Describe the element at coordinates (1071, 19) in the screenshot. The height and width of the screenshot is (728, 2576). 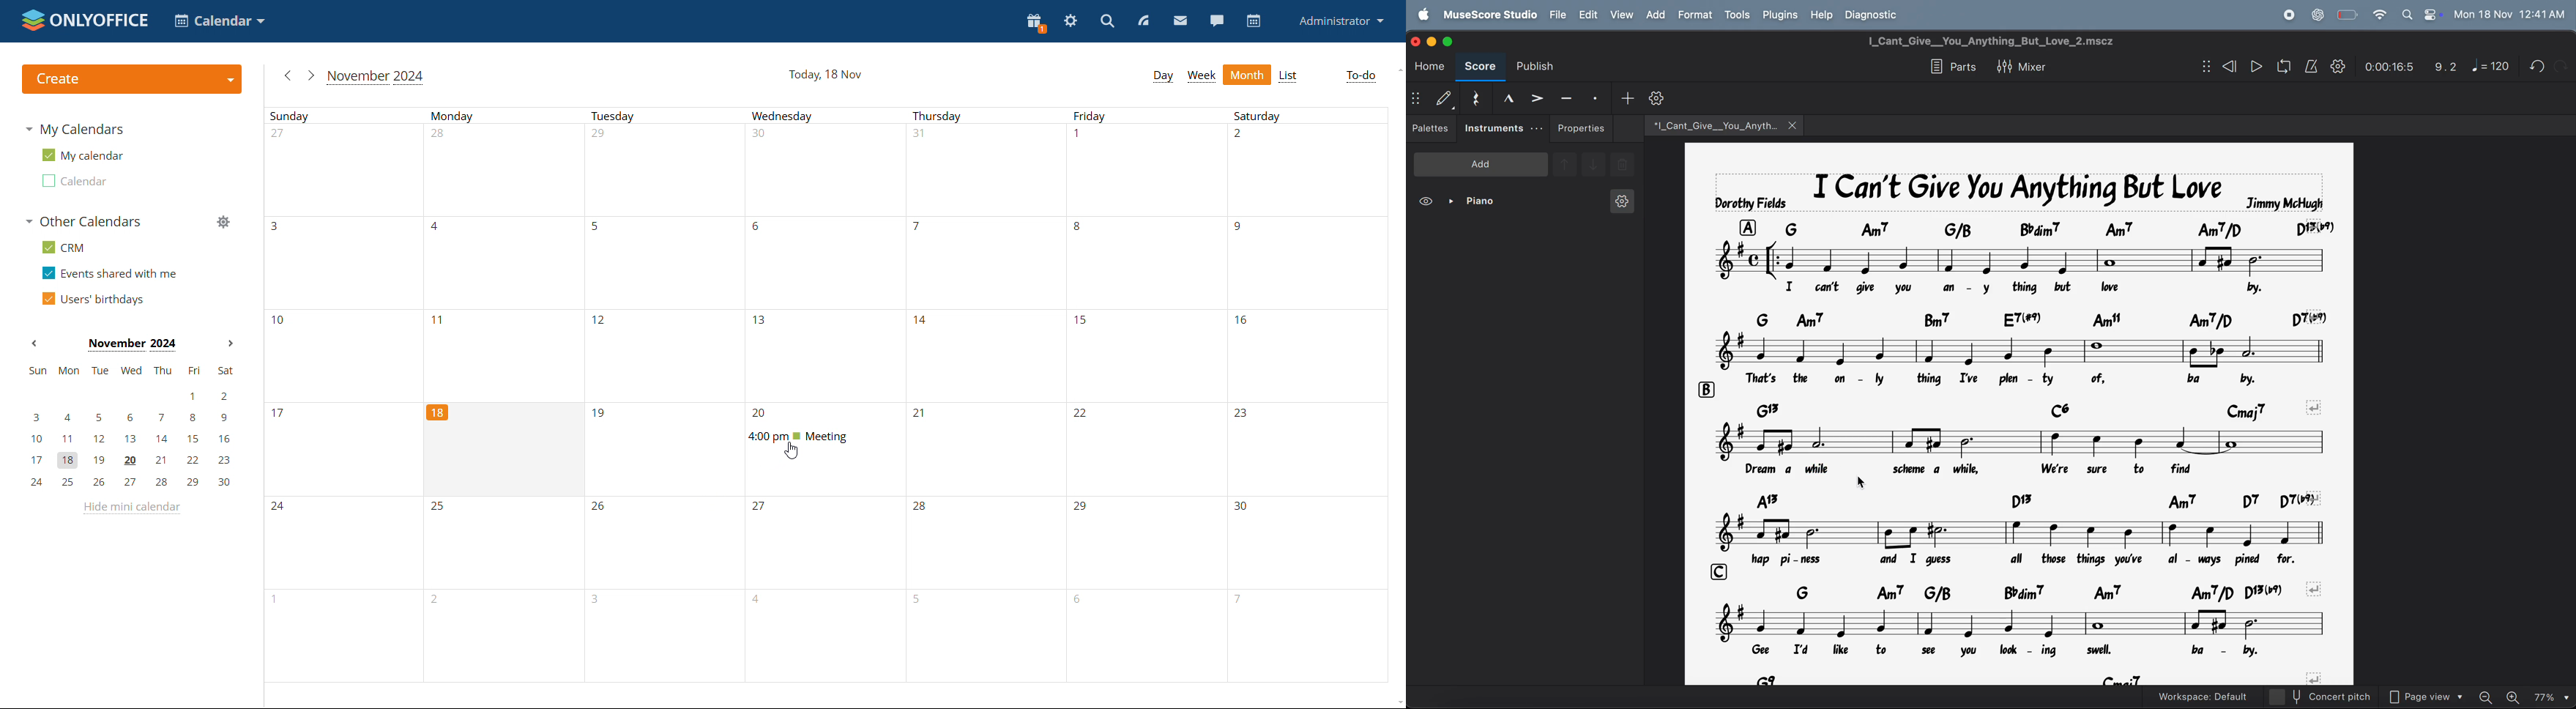
I see `settings` at that location.